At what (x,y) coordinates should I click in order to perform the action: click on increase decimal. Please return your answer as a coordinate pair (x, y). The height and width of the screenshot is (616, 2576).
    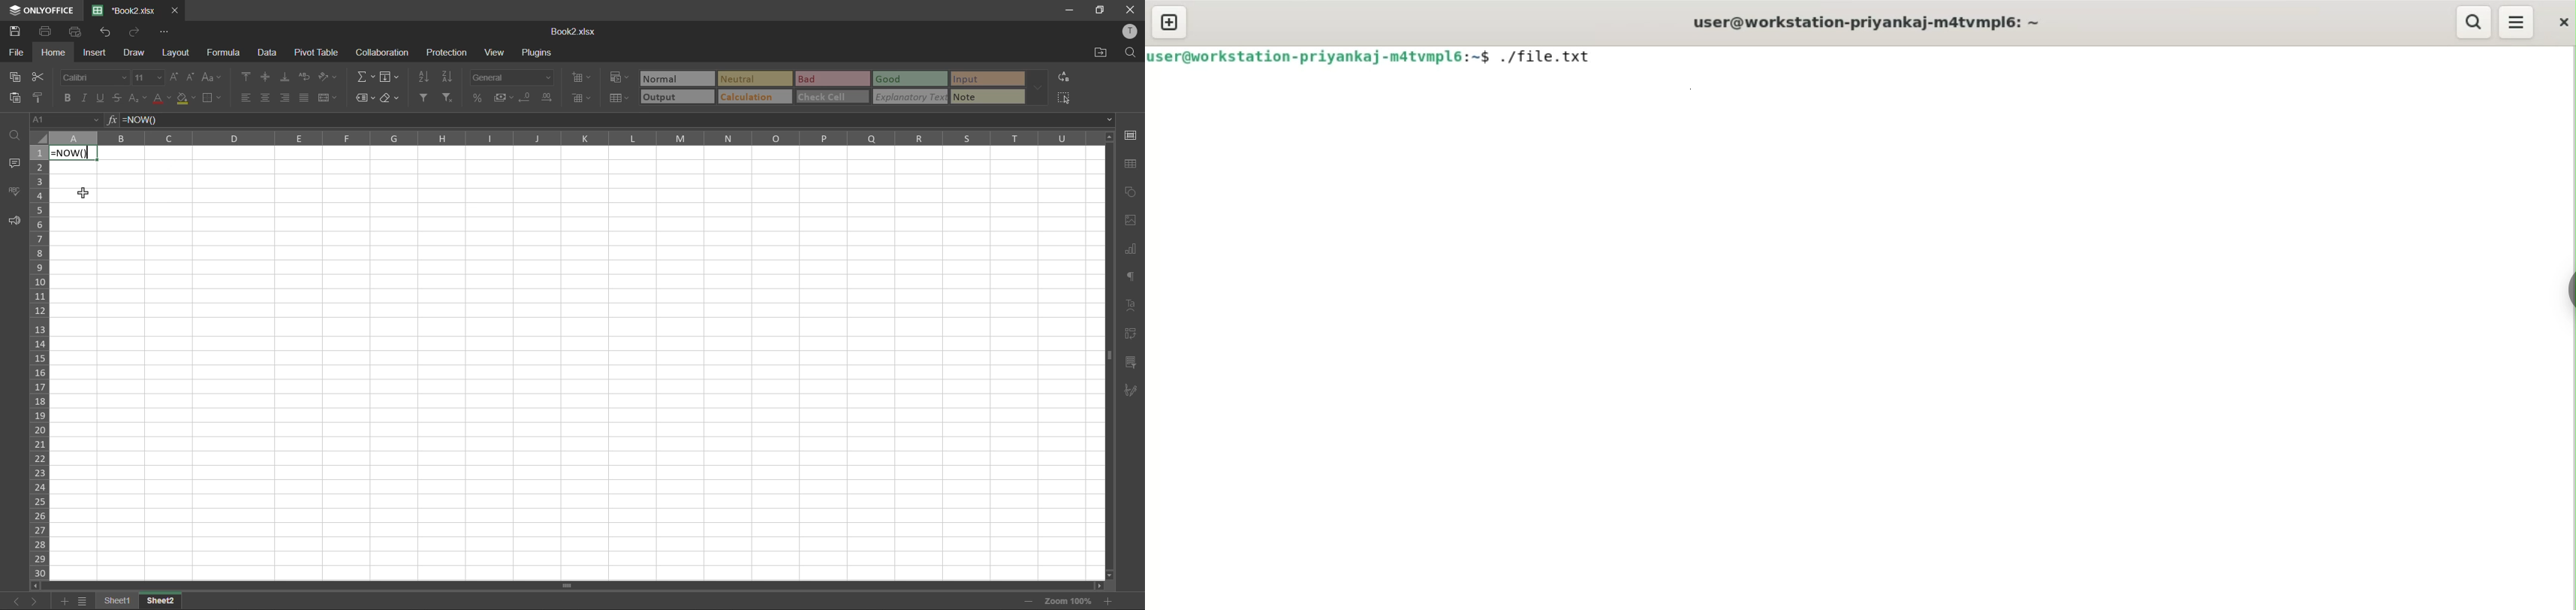
    Looking at the image, I should click on (550, 98).